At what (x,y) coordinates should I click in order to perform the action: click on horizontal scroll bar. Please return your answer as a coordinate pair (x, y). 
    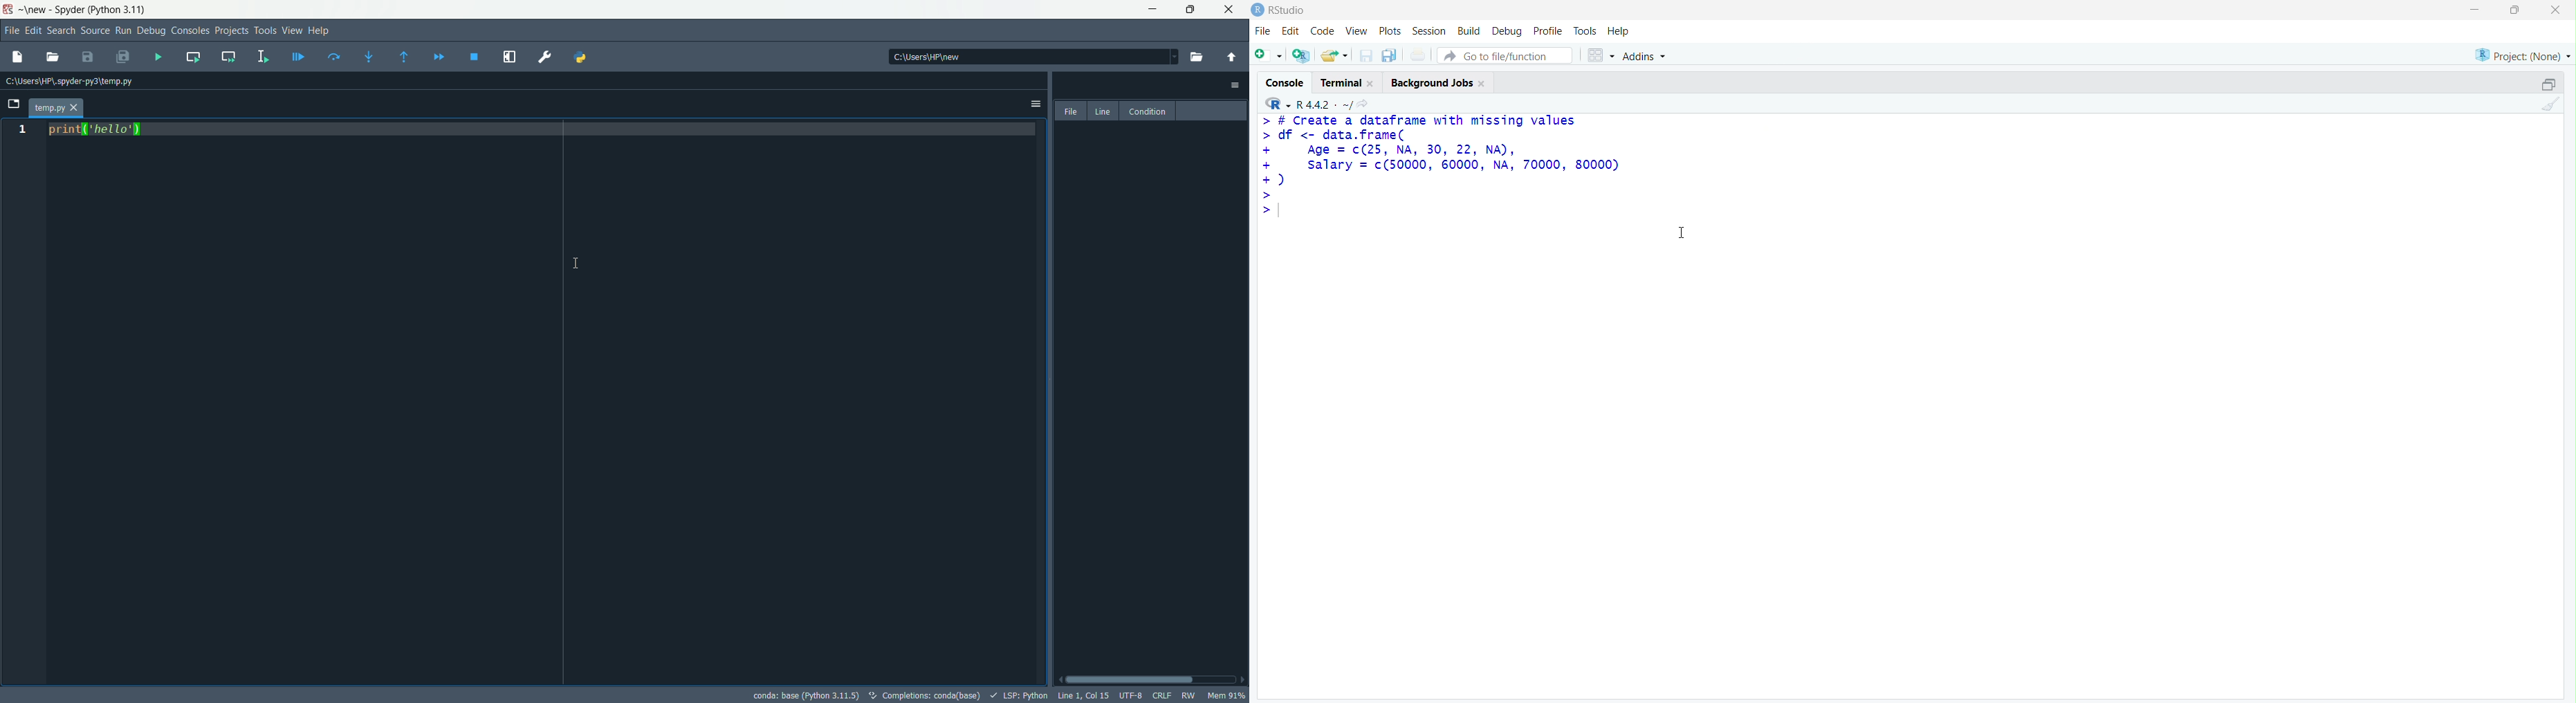
    Looking at the image, I should click on (1151, 678).